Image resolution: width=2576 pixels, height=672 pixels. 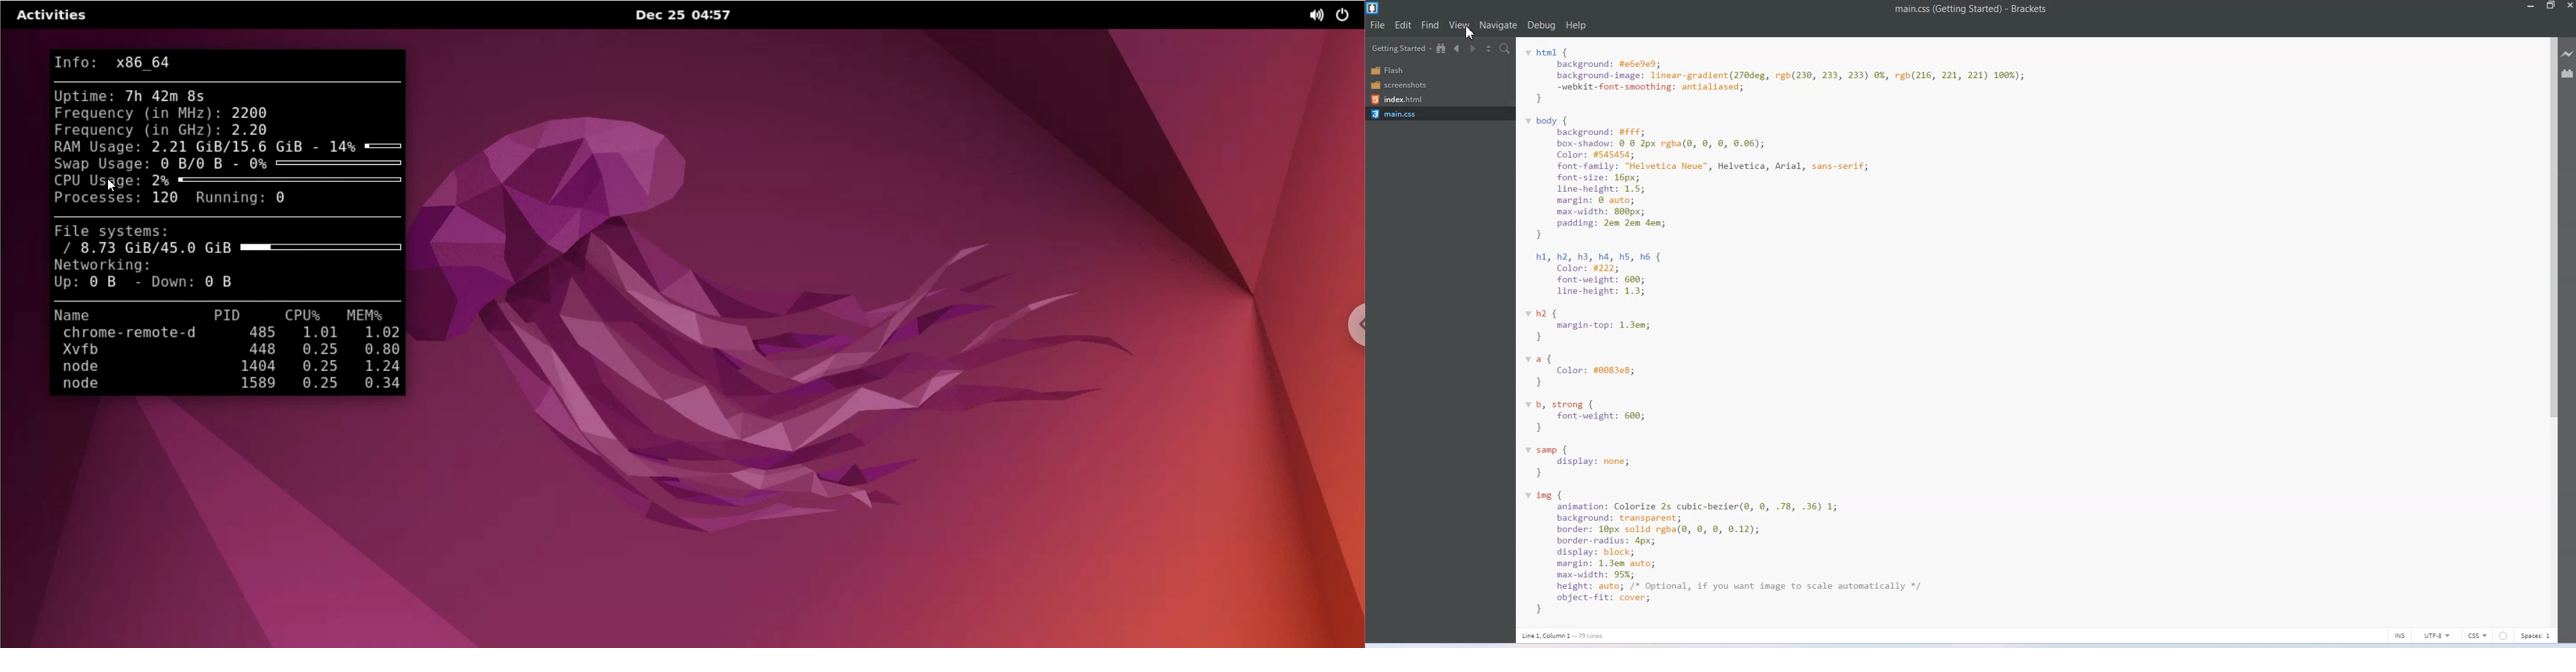 What do you see at coordinates (2568, 73) in the screenshot?
I see `Extension manager` at bounding box center [2568, 73].